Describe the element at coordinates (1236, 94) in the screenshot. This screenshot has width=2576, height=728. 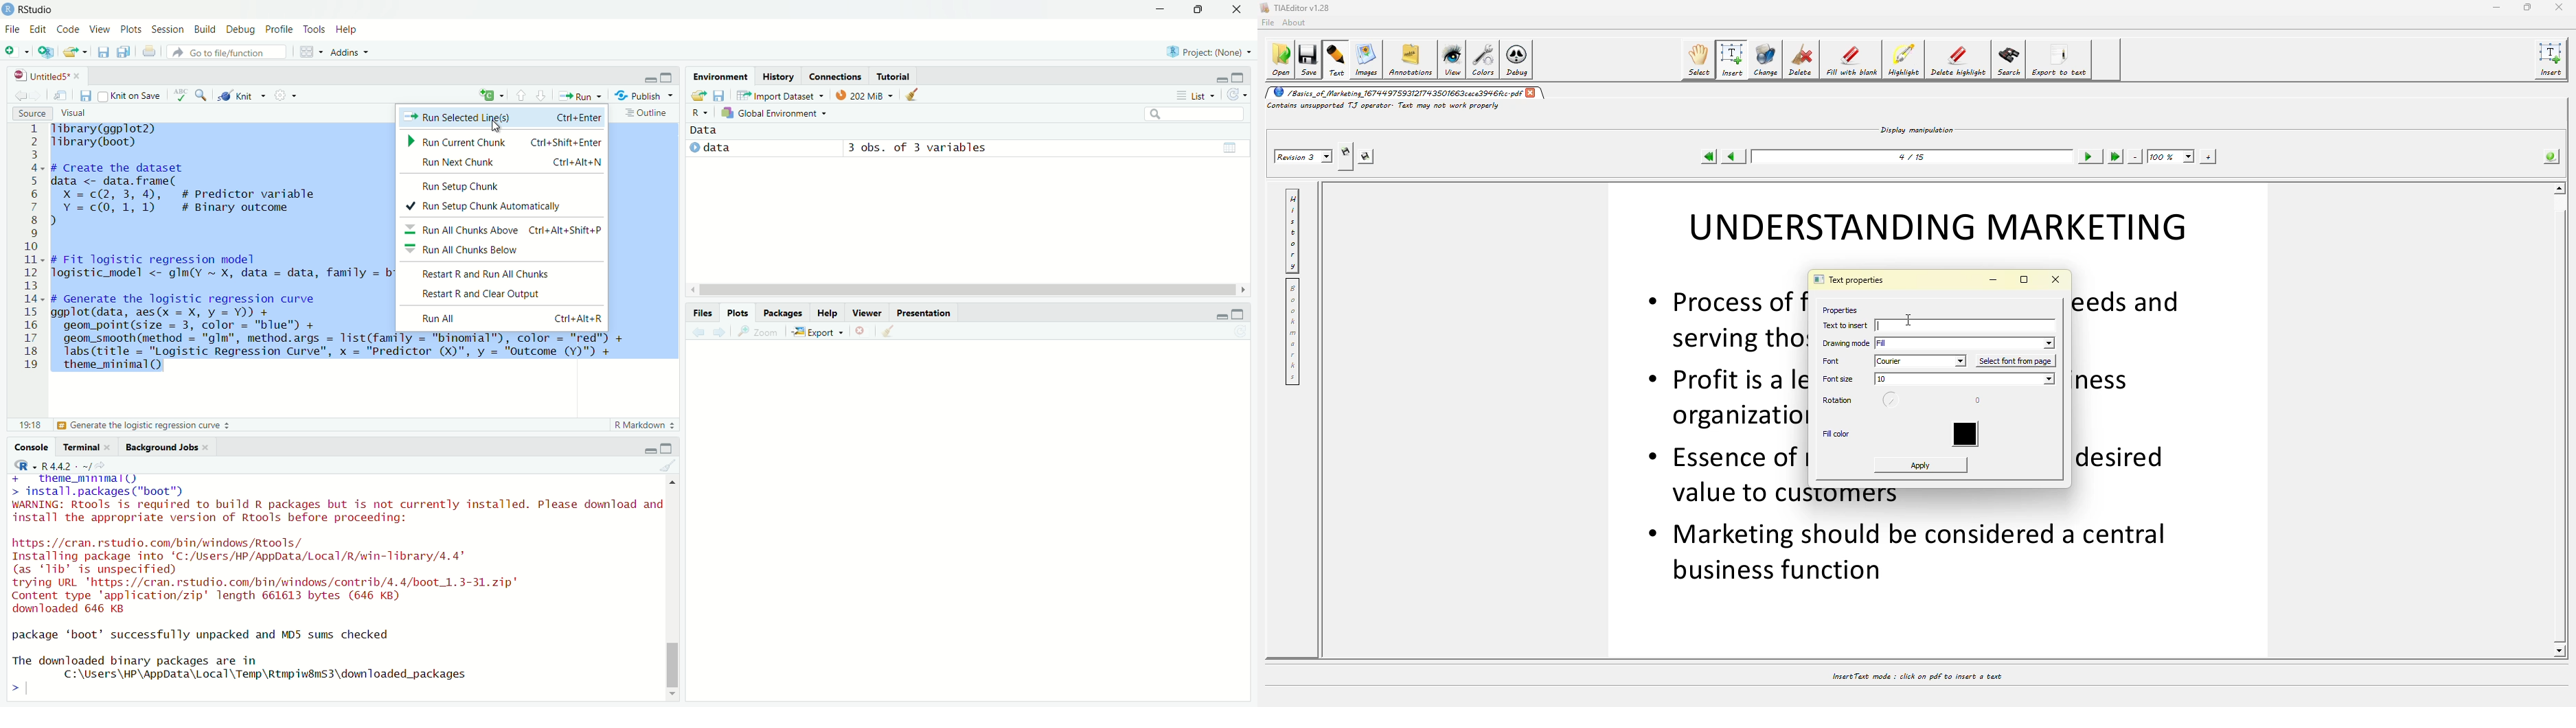
I see `Refresh the list of objects in the environment` at that location.